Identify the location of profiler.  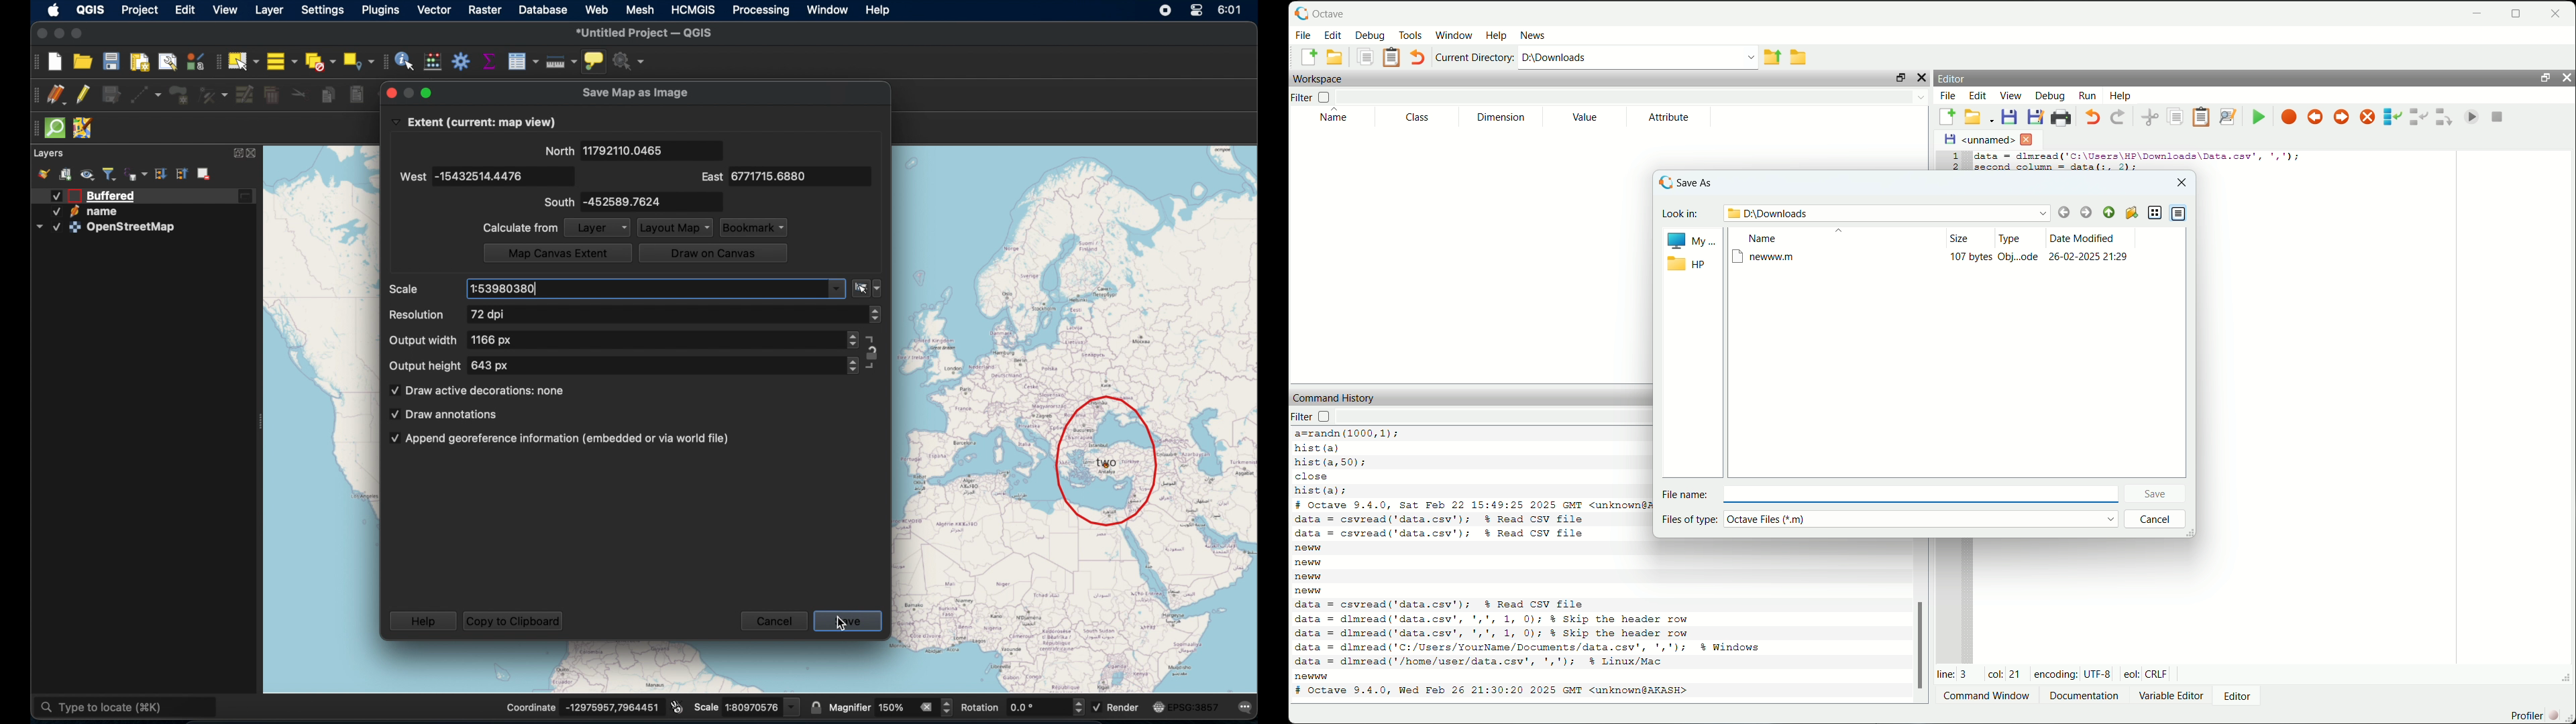
(2539, 715).